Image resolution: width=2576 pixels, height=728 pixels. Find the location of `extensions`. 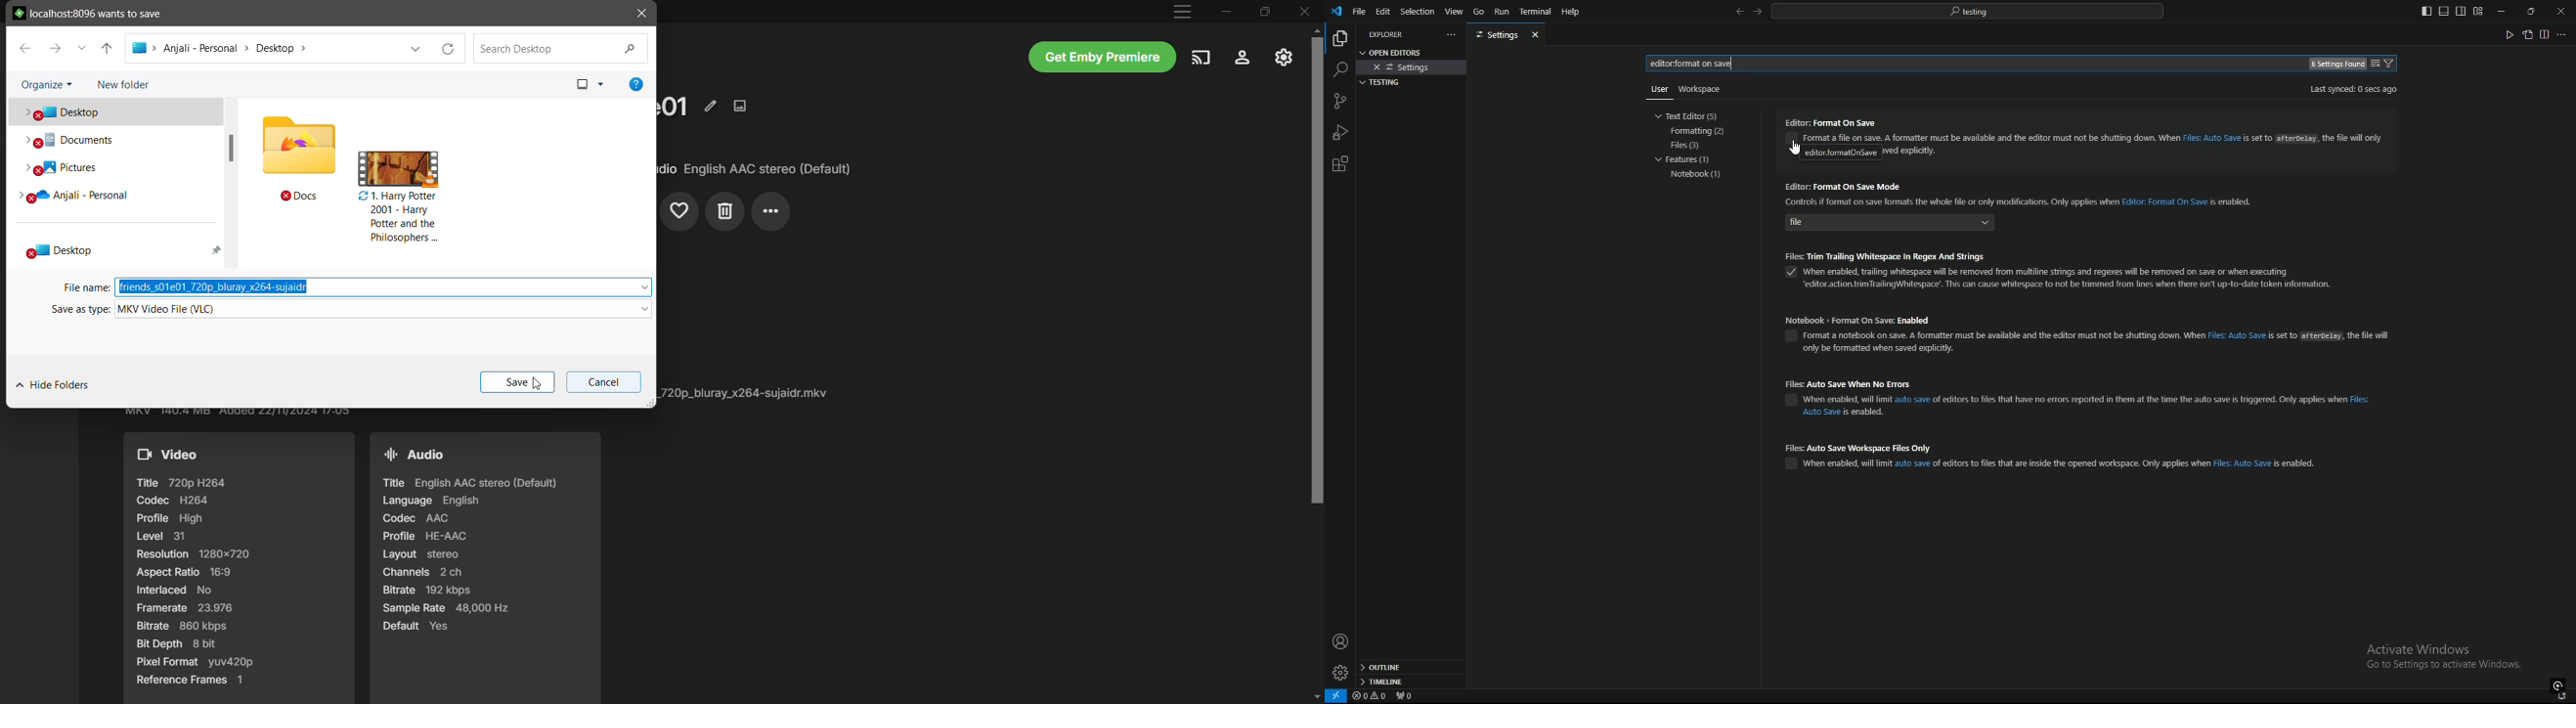

extensions is located at coordinates (1340, 164).